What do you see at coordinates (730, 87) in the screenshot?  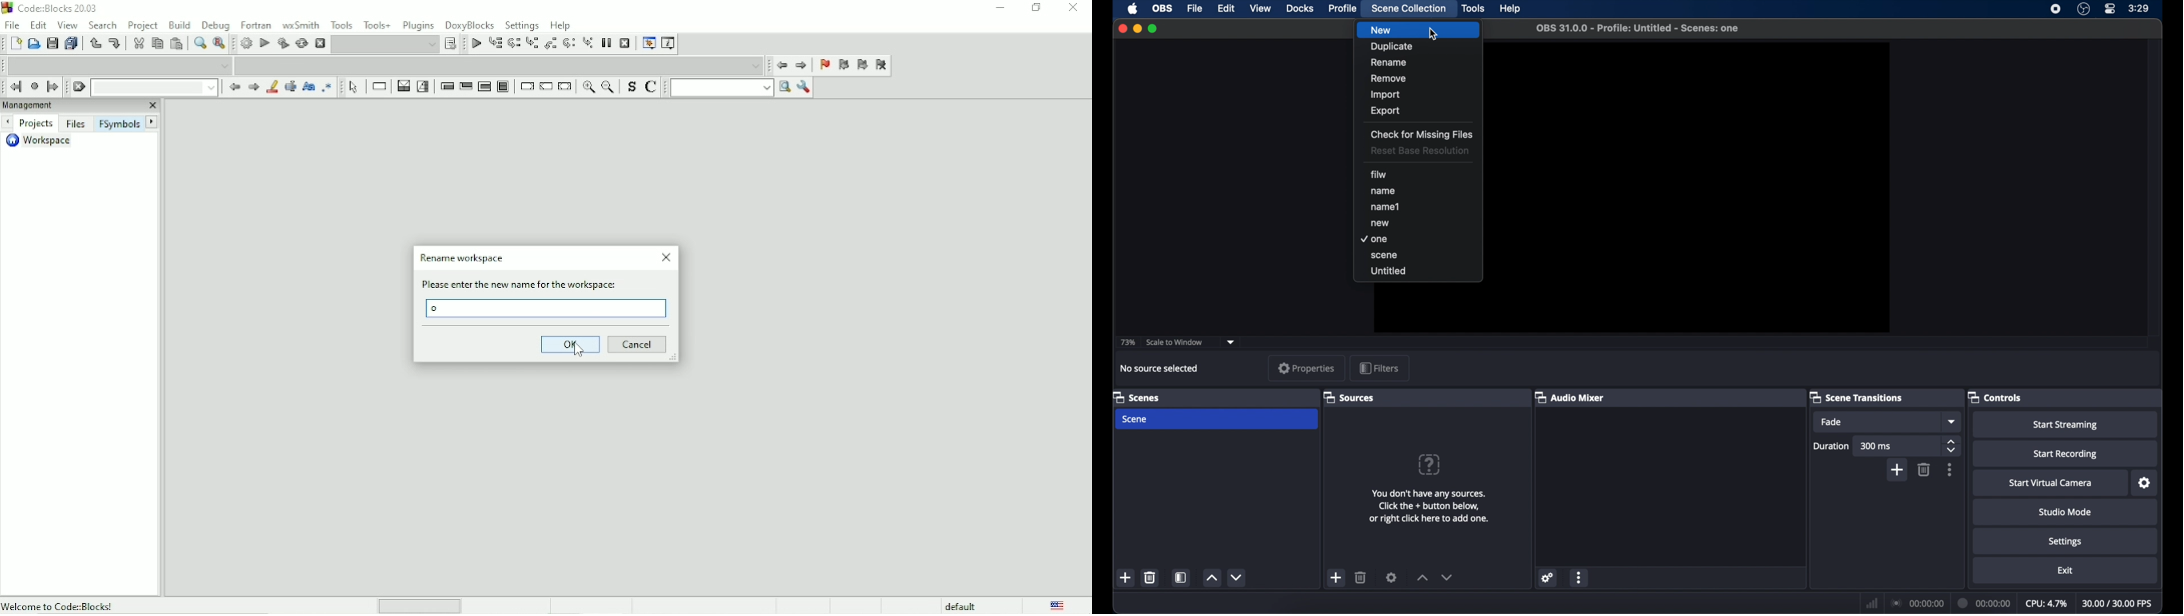 I see `Run search` at bounding box center [730, 87].